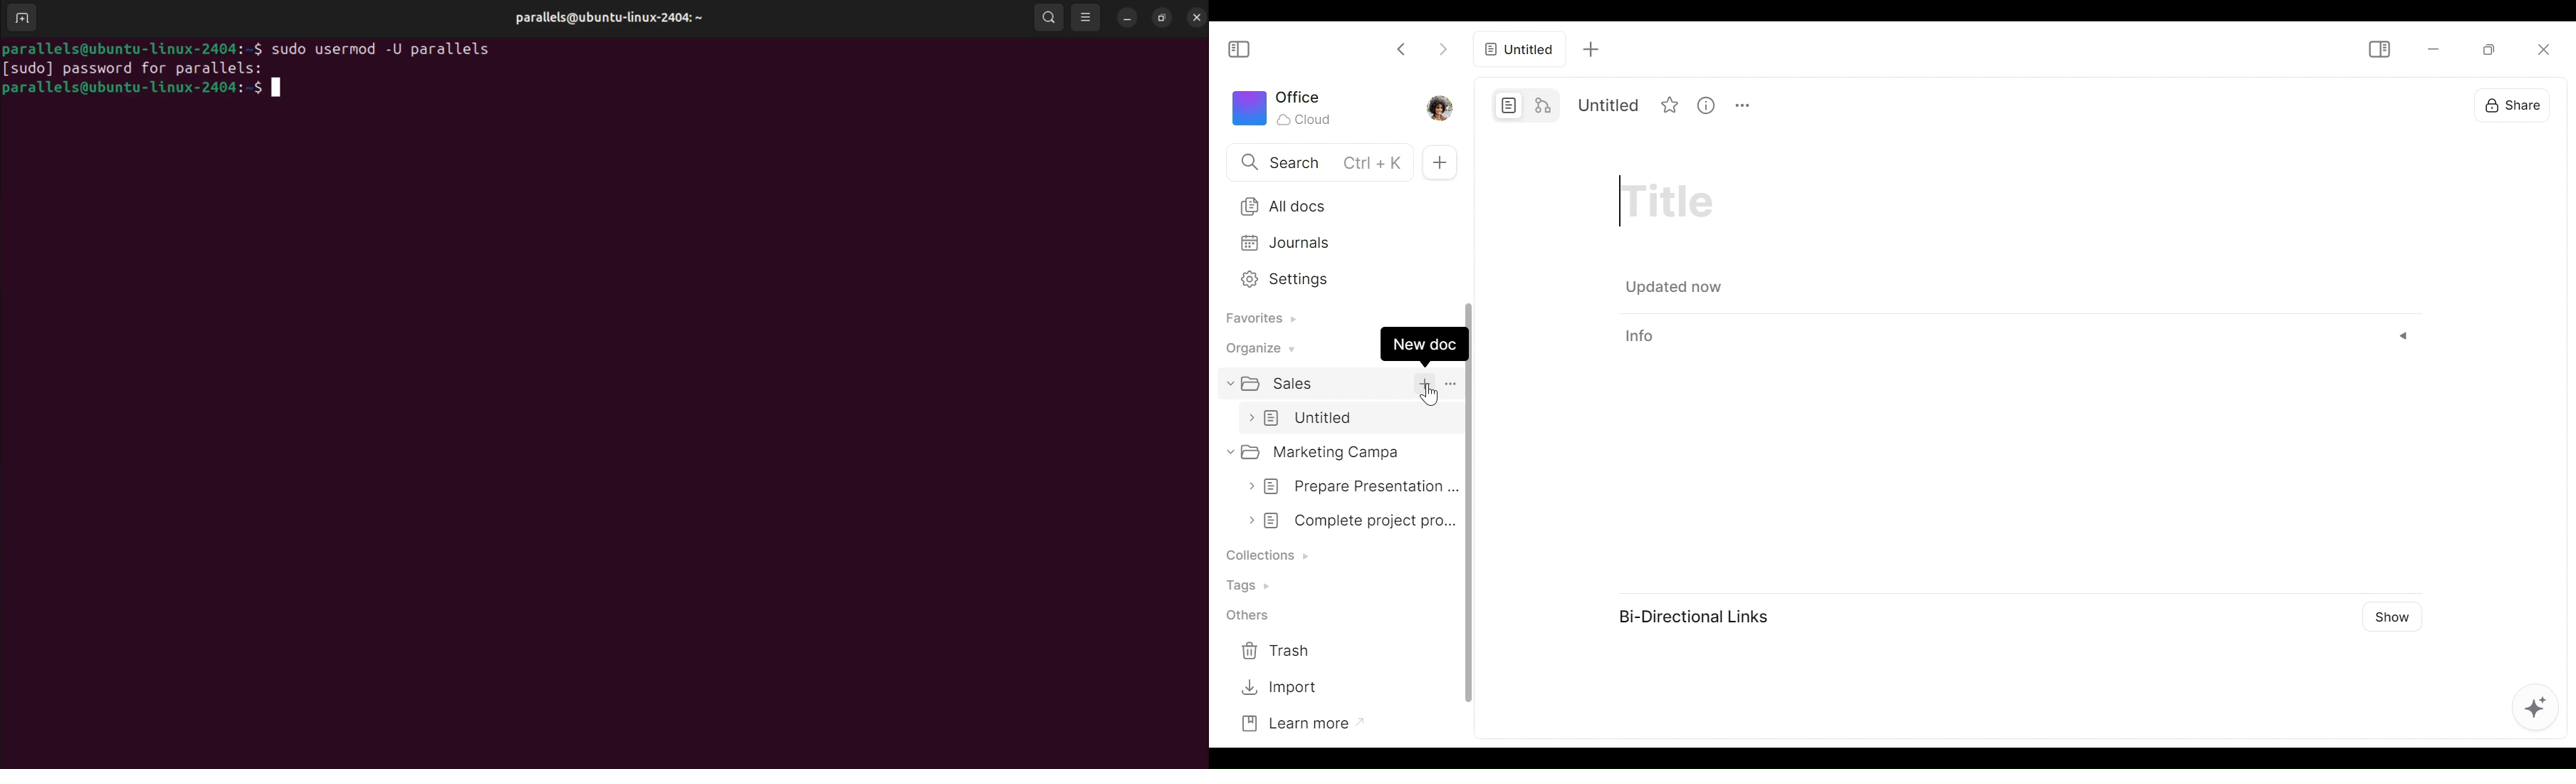 Image resolution: width=2576 pixels, height=784 pixels. I want to click on Marketing campa, so click(1325, 453).